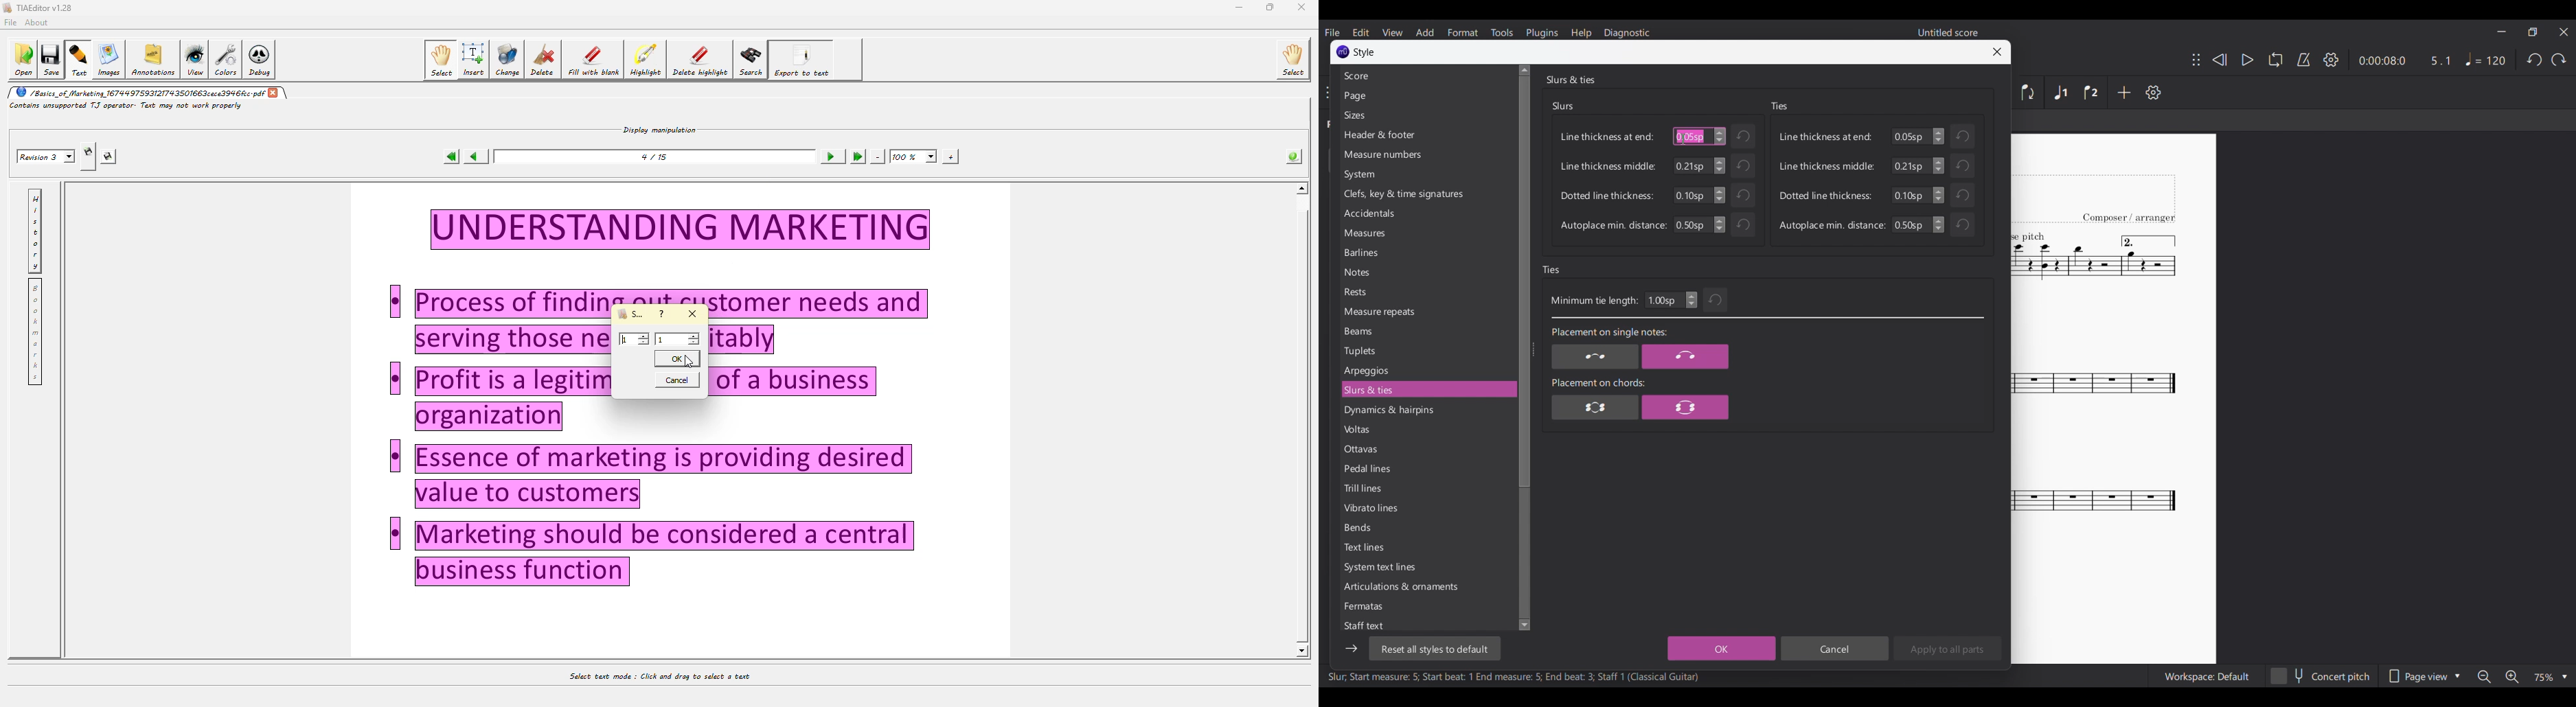 This screenshot has width=2576, height=728. I want to click on Voice 1, highlighted, so click(2061, 93).